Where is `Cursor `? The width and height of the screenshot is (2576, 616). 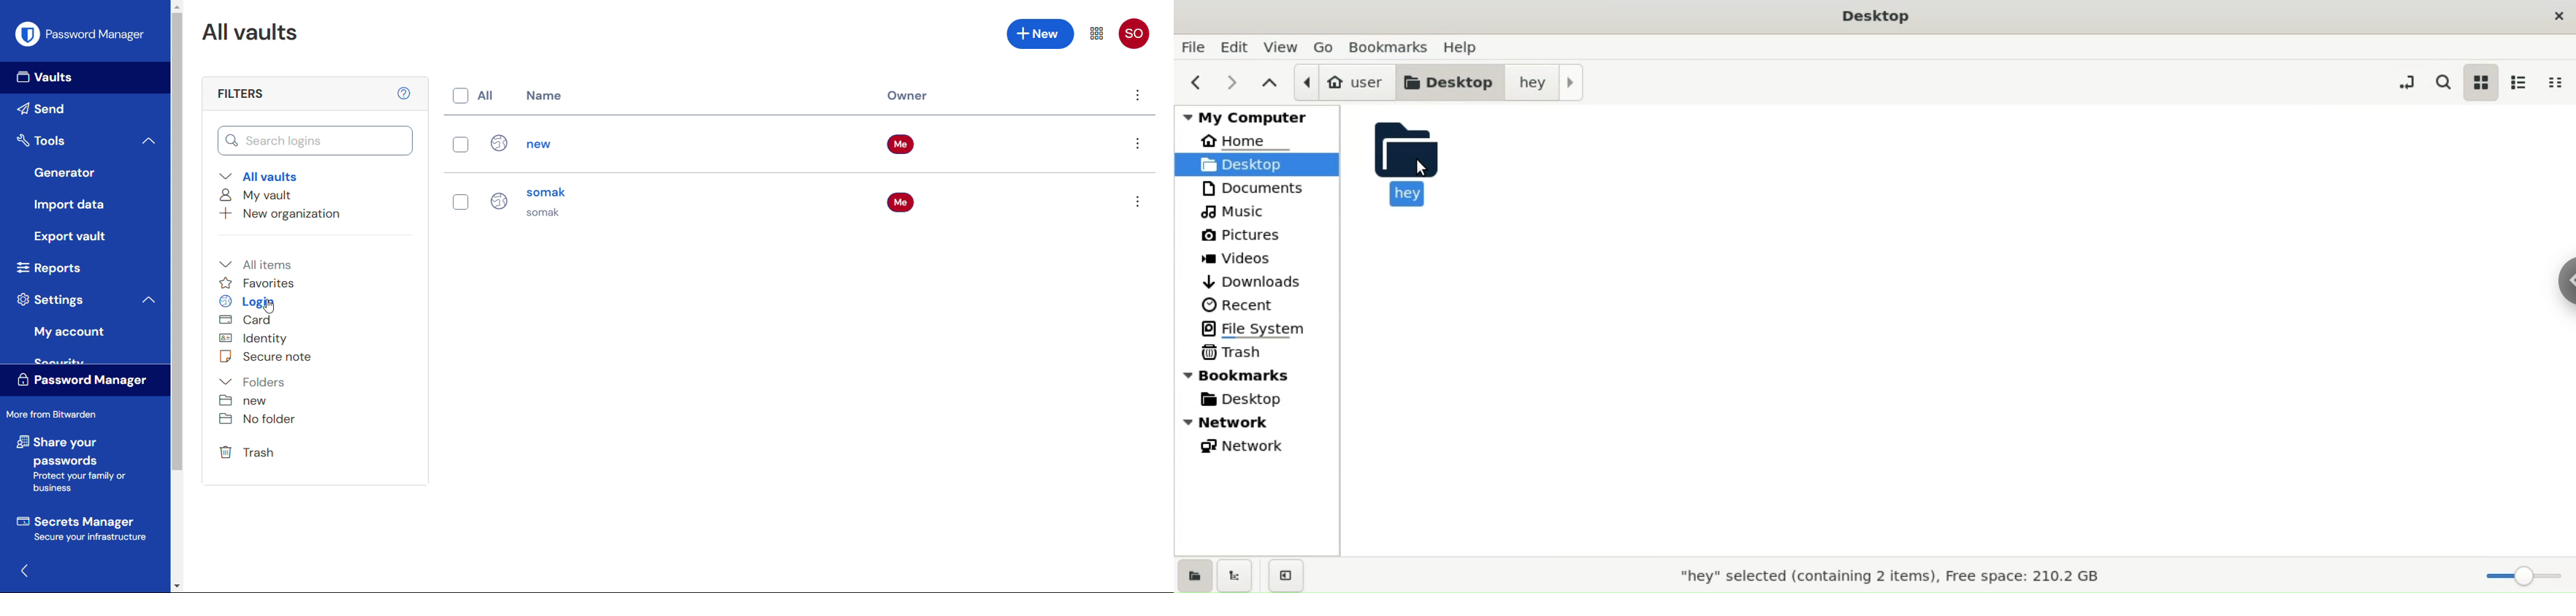
Cursor  is located at coordinates (269, 307).